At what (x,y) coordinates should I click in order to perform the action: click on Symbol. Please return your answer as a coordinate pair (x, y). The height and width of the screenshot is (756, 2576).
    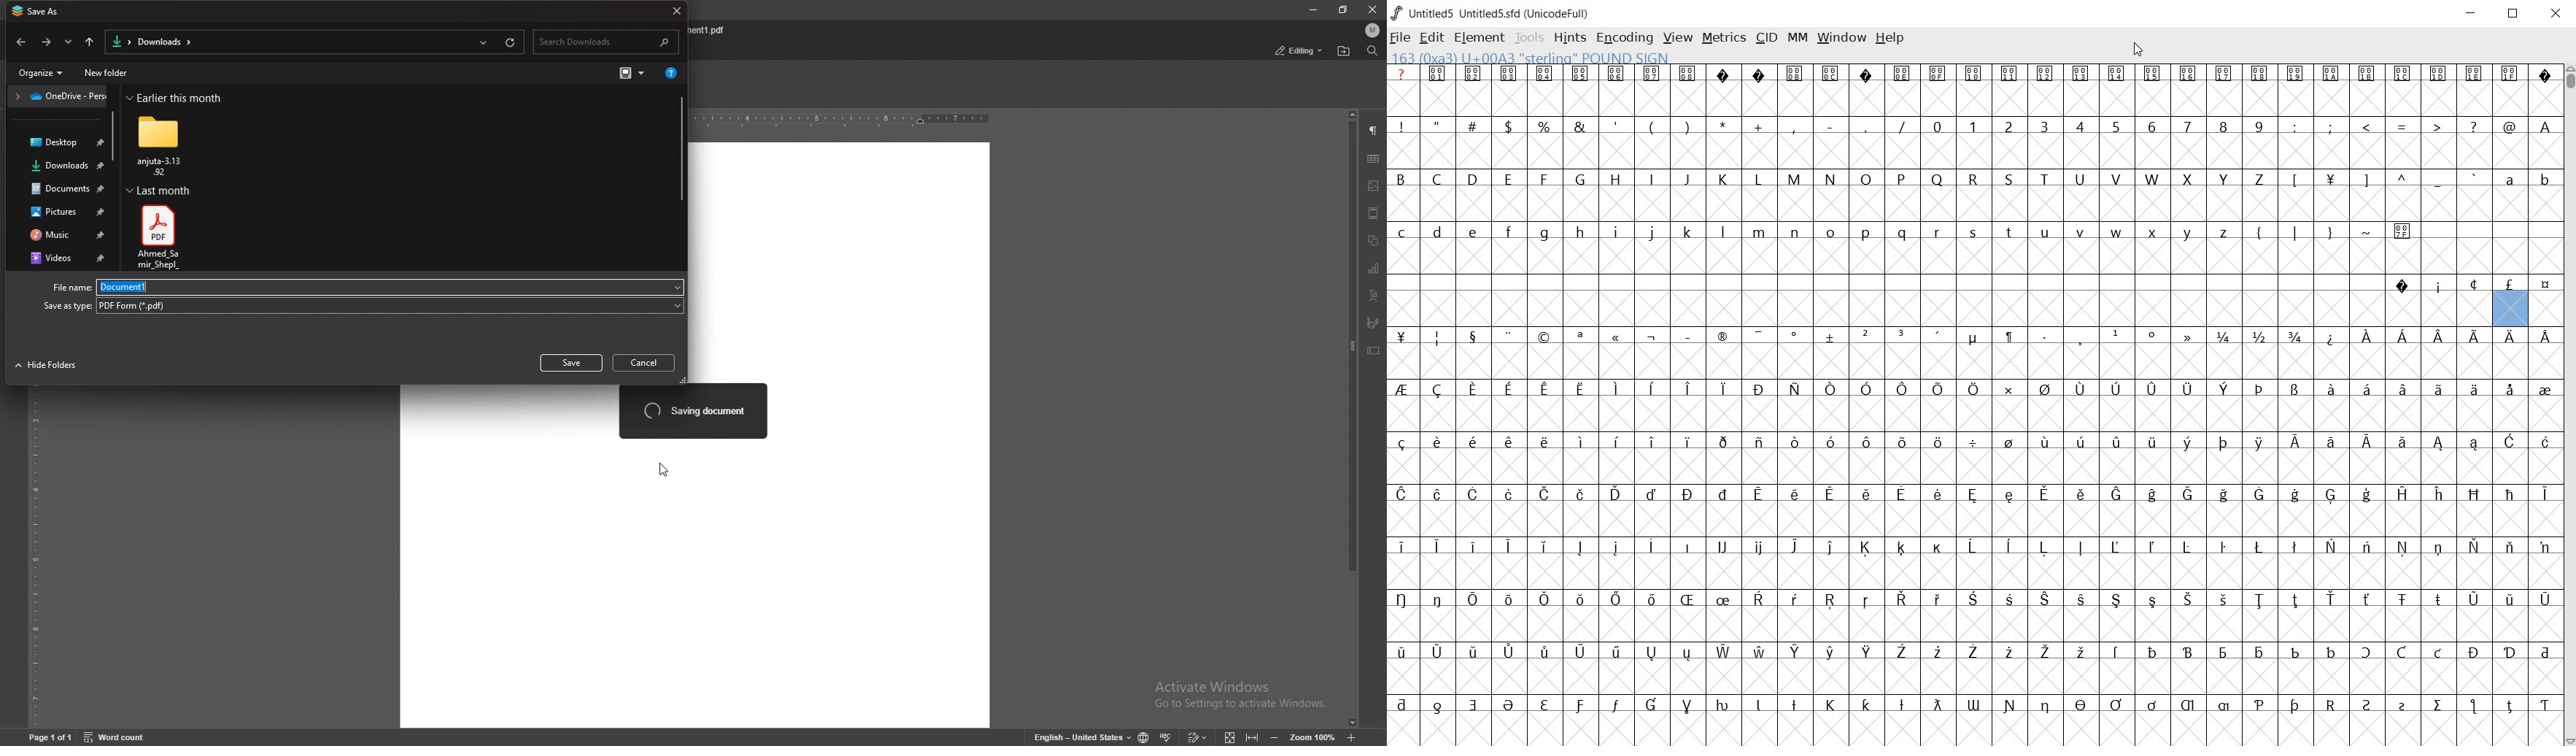
    Looking at the image, I should click on (1795, 443).